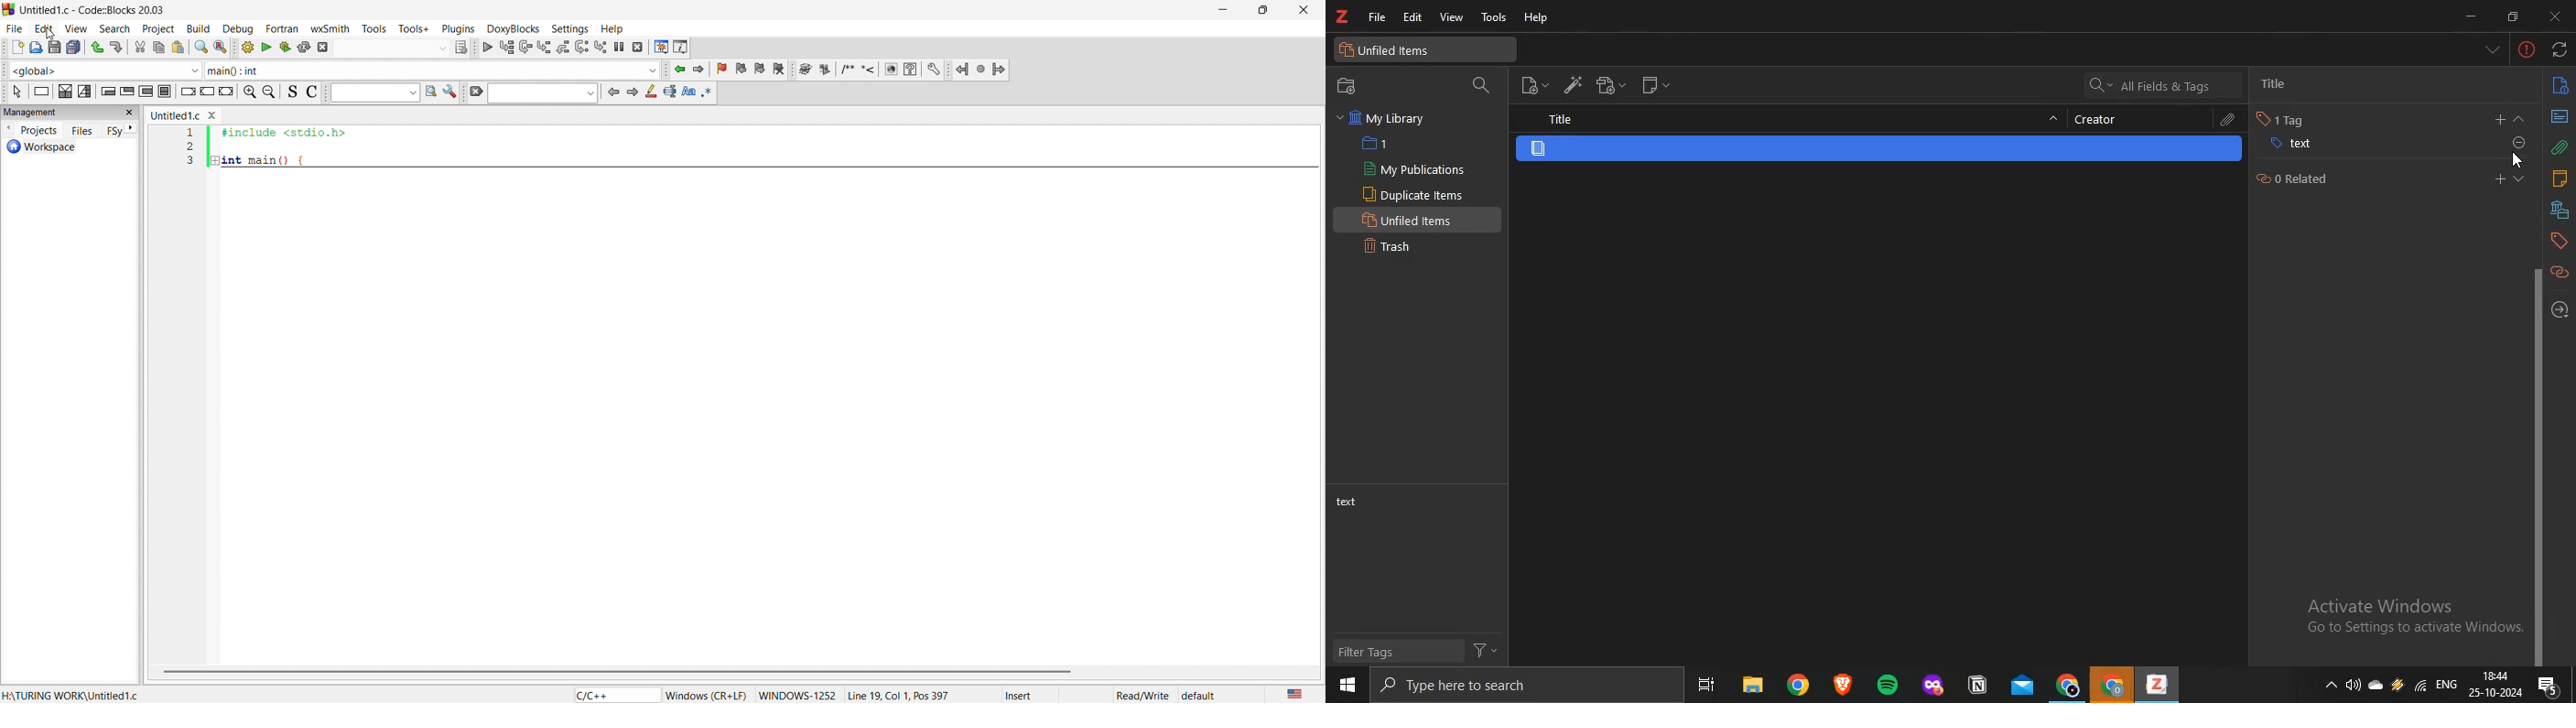 The width and height of the screenshot is (2576, 728). Describe the element at coordinates (2485, 50) in the screenshot. I see `list all tabs` at that location.